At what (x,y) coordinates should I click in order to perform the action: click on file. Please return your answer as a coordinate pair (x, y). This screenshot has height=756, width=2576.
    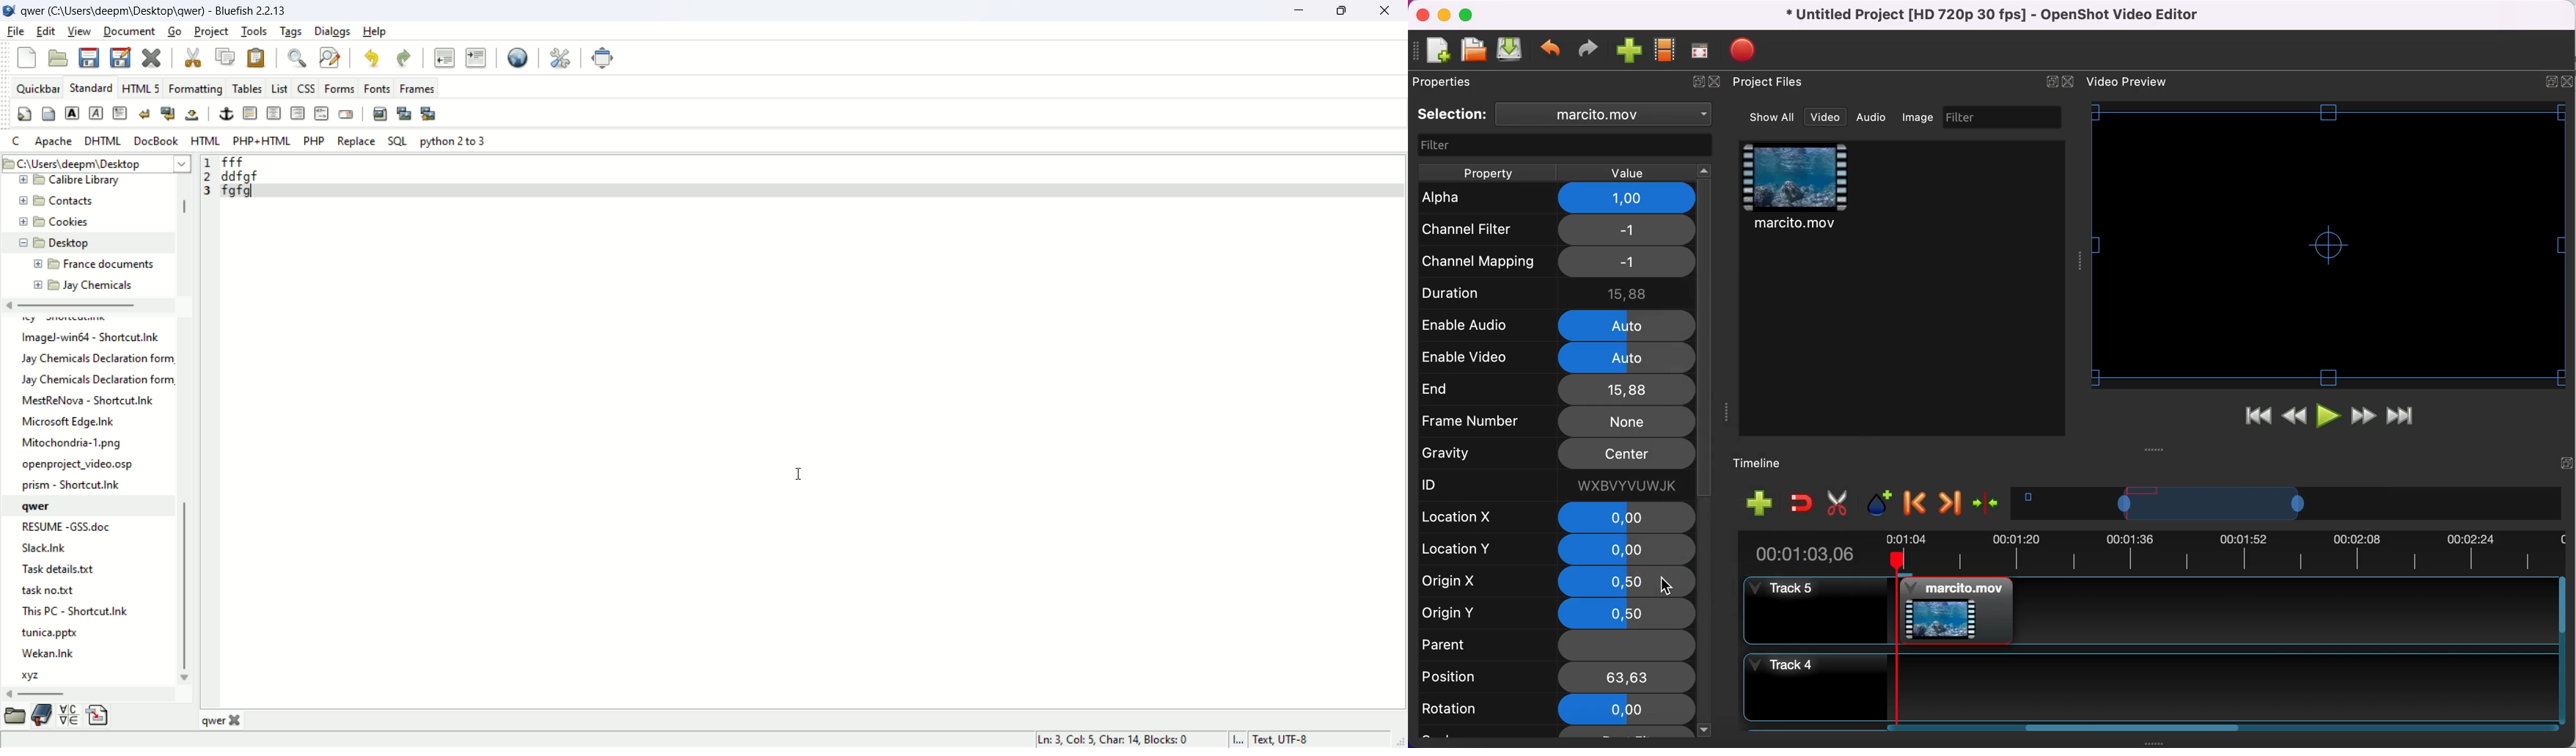
    Looking at the image, I should click on (74, 441).